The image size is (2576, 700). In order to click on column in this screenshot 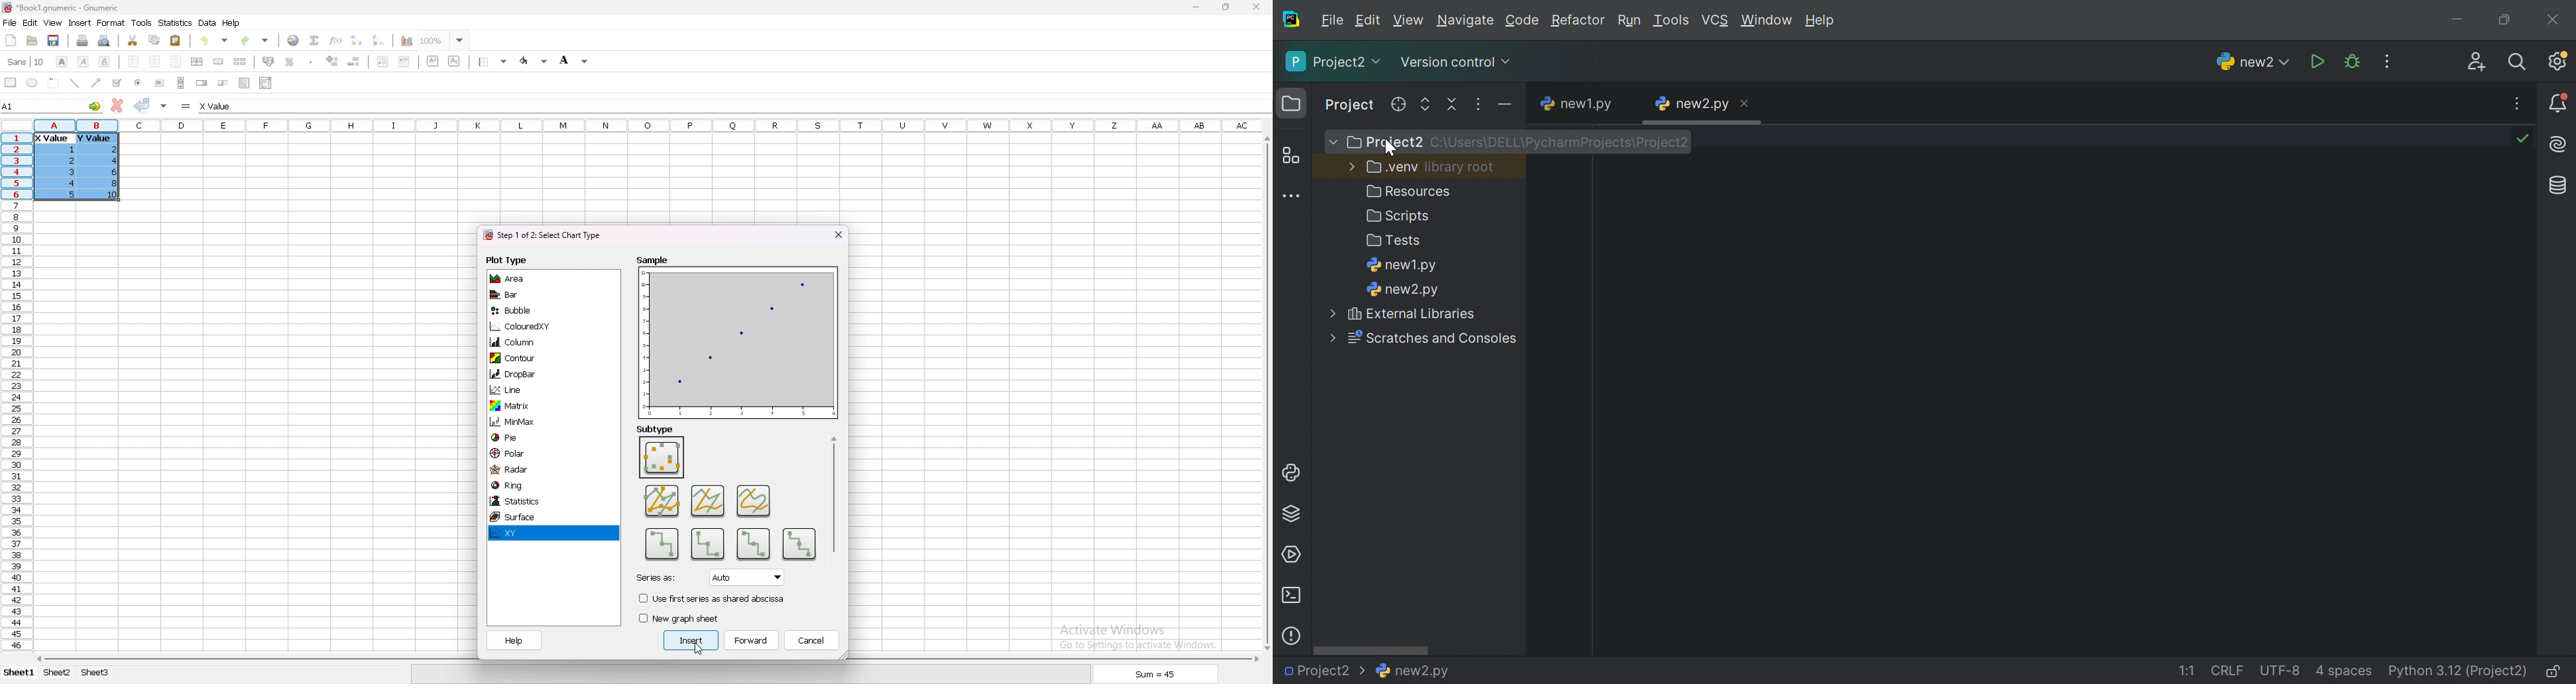, I will do `click(529, 341)`.